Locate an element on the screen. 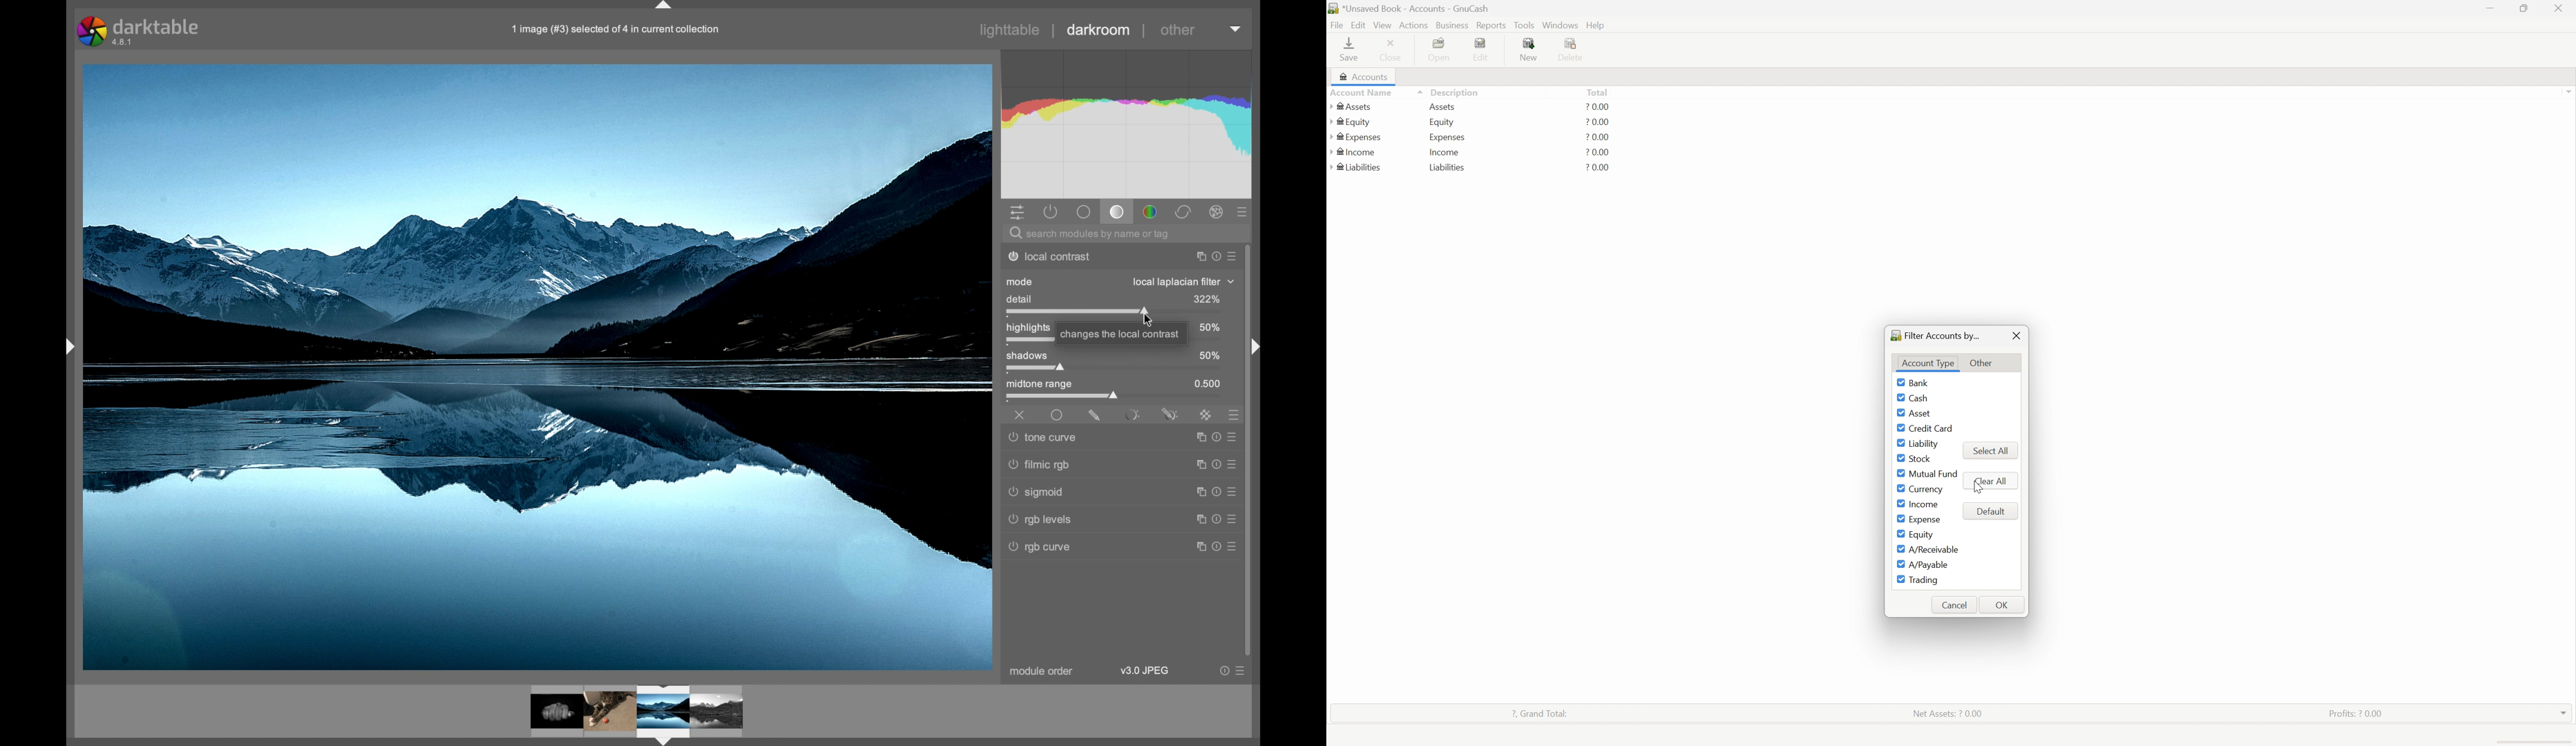 This screenshot has width=2576, height=756. Checkbox is located at coordinates (1897, 548).